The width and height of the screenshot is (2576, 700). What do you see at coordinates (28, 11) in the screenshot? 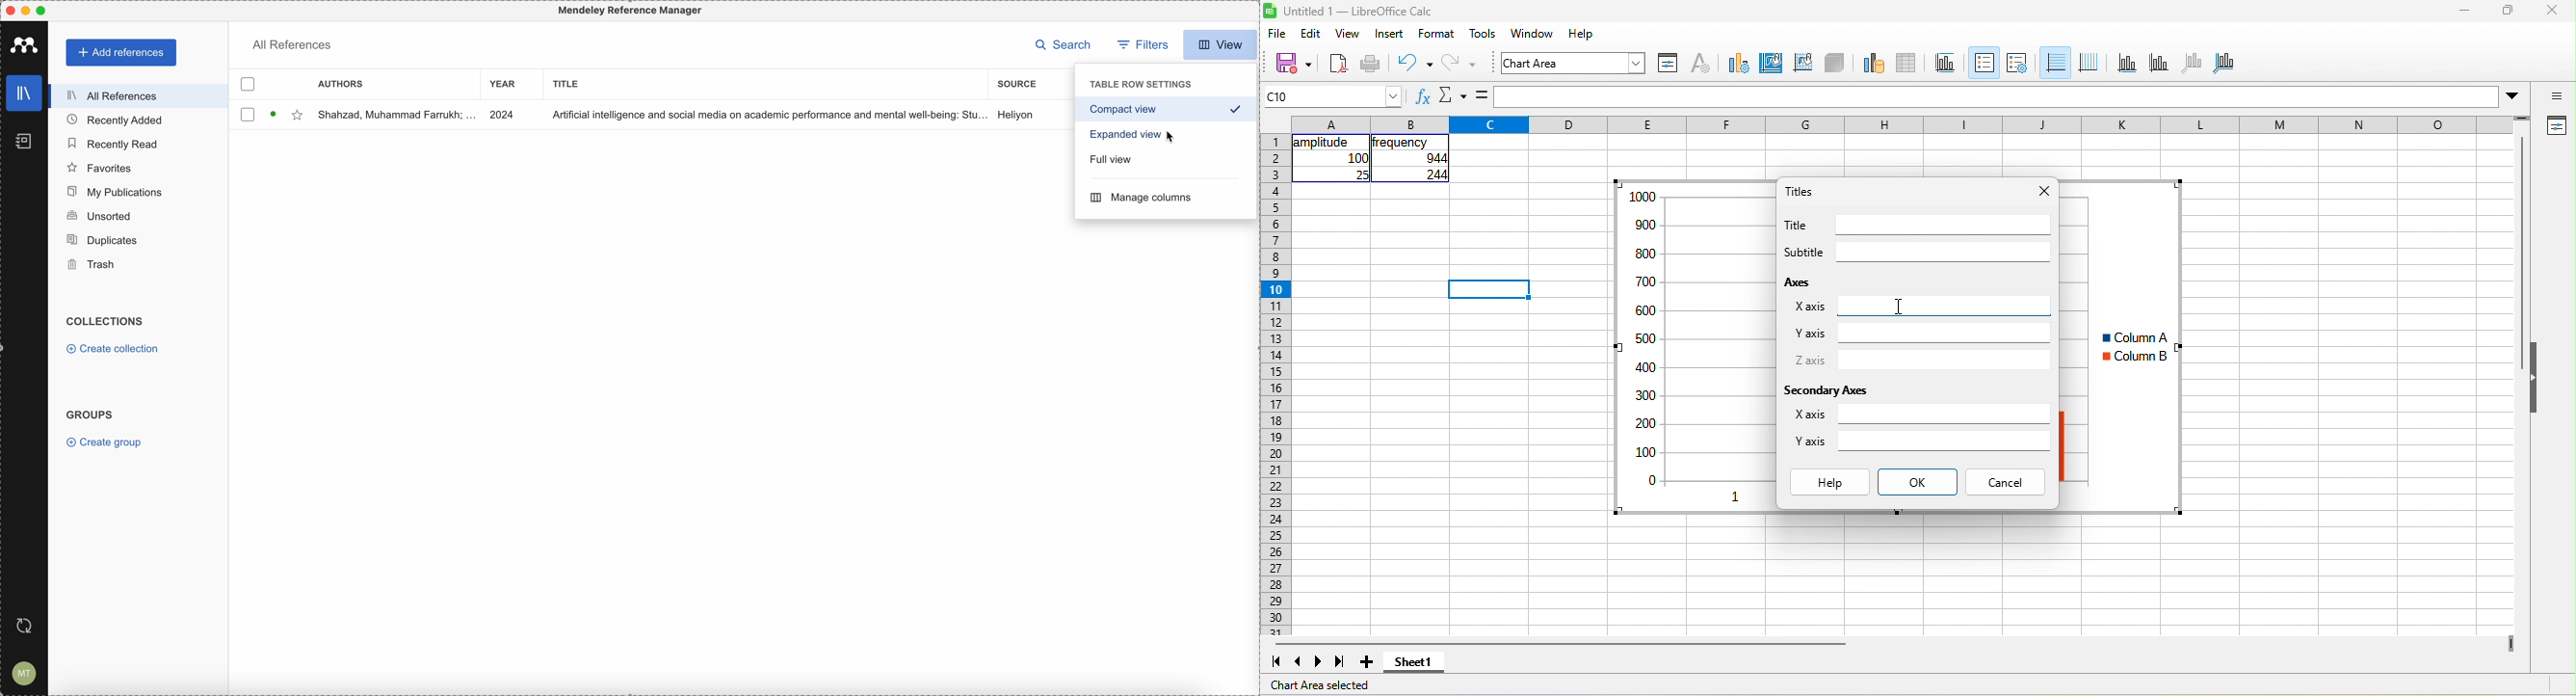
I see `minimize` at bounding box center [28, 11].